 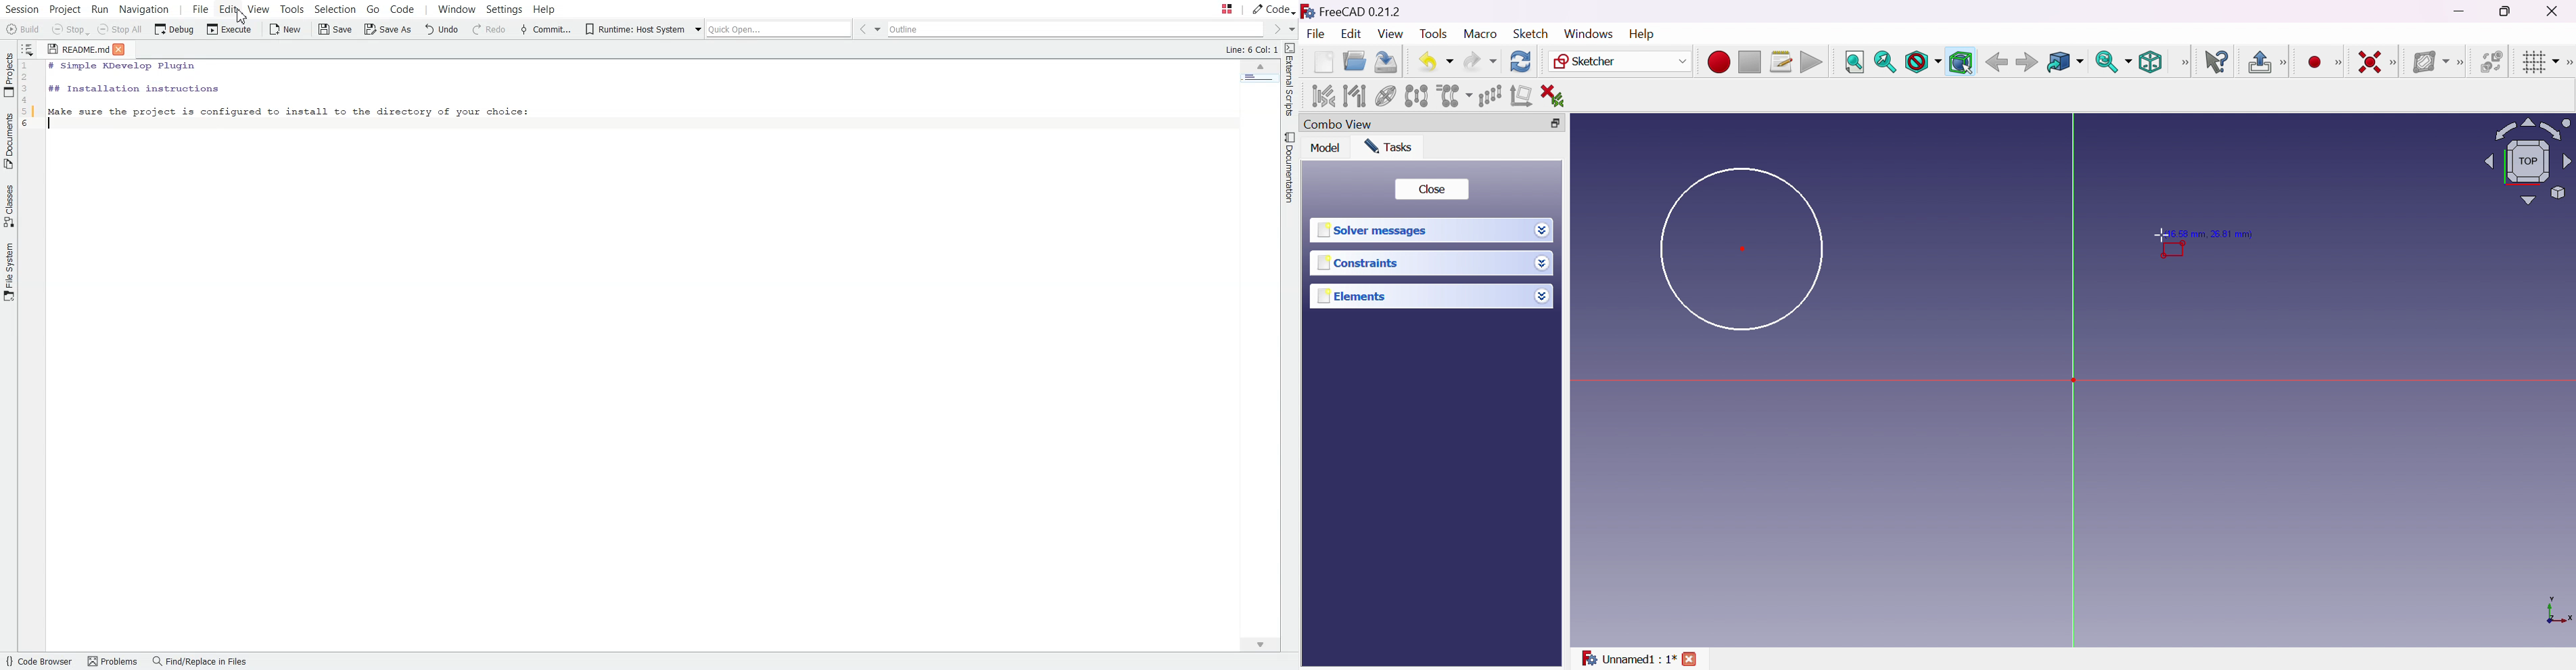 What do you see at coordinates (2369, 62) in the screenshot?
I see `Constrain coincident` at bounding box center [2369, 62].